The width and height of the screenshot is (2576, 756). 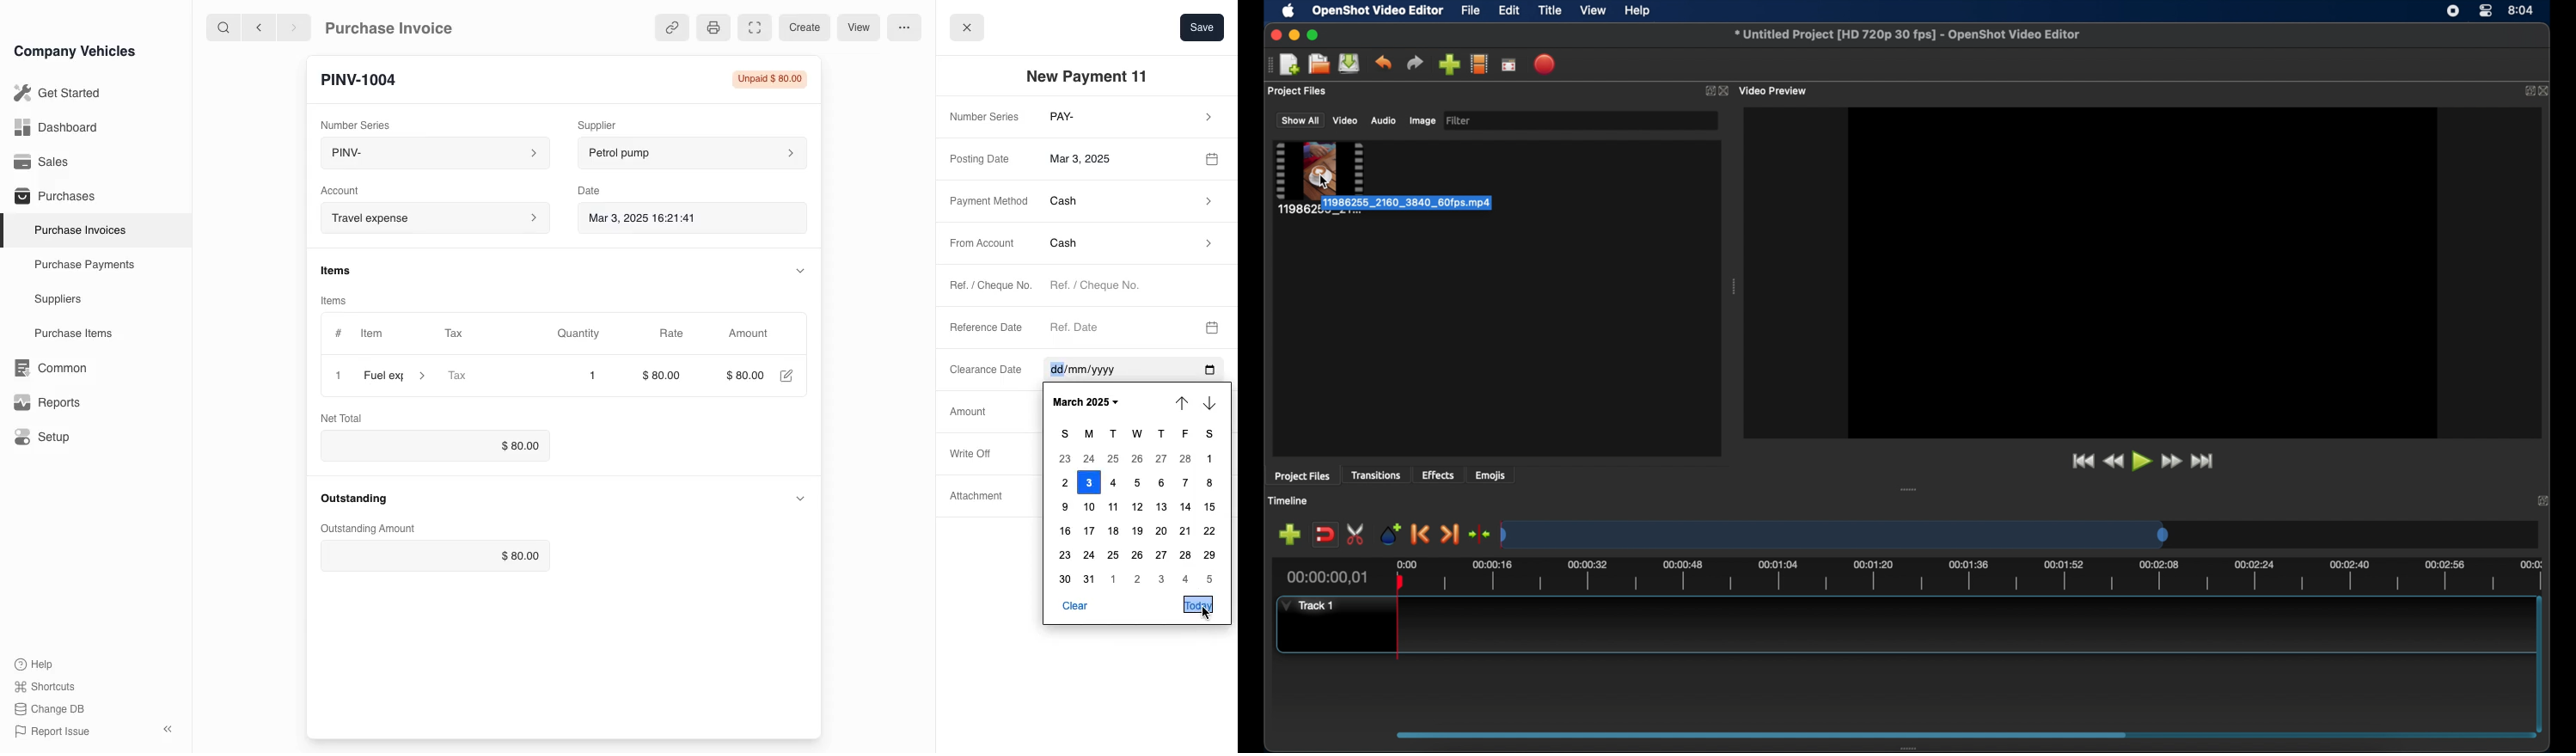 What do you see at coordinates (670, 334) in the screenshot?
I see `Rate` at bounding box center [670, 334].